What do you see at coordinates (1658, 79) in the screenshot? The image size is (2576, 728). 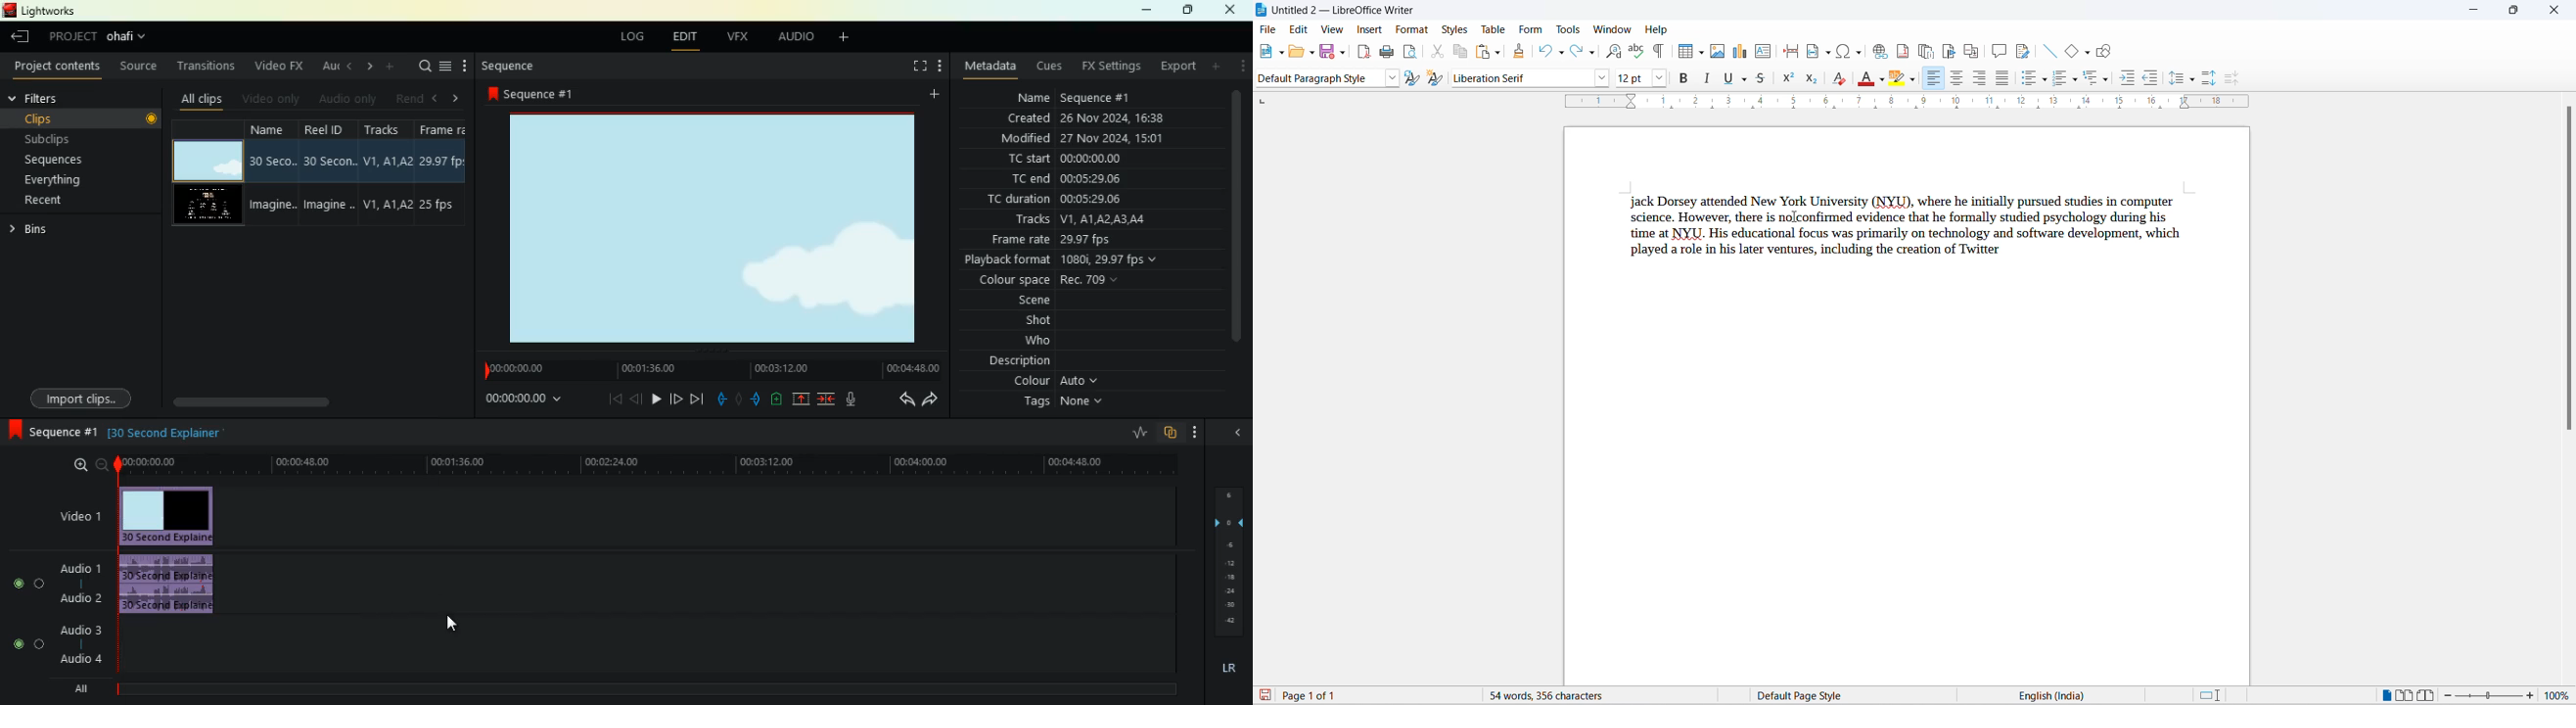 I see `font size options` at bounding box center [1658, 79].